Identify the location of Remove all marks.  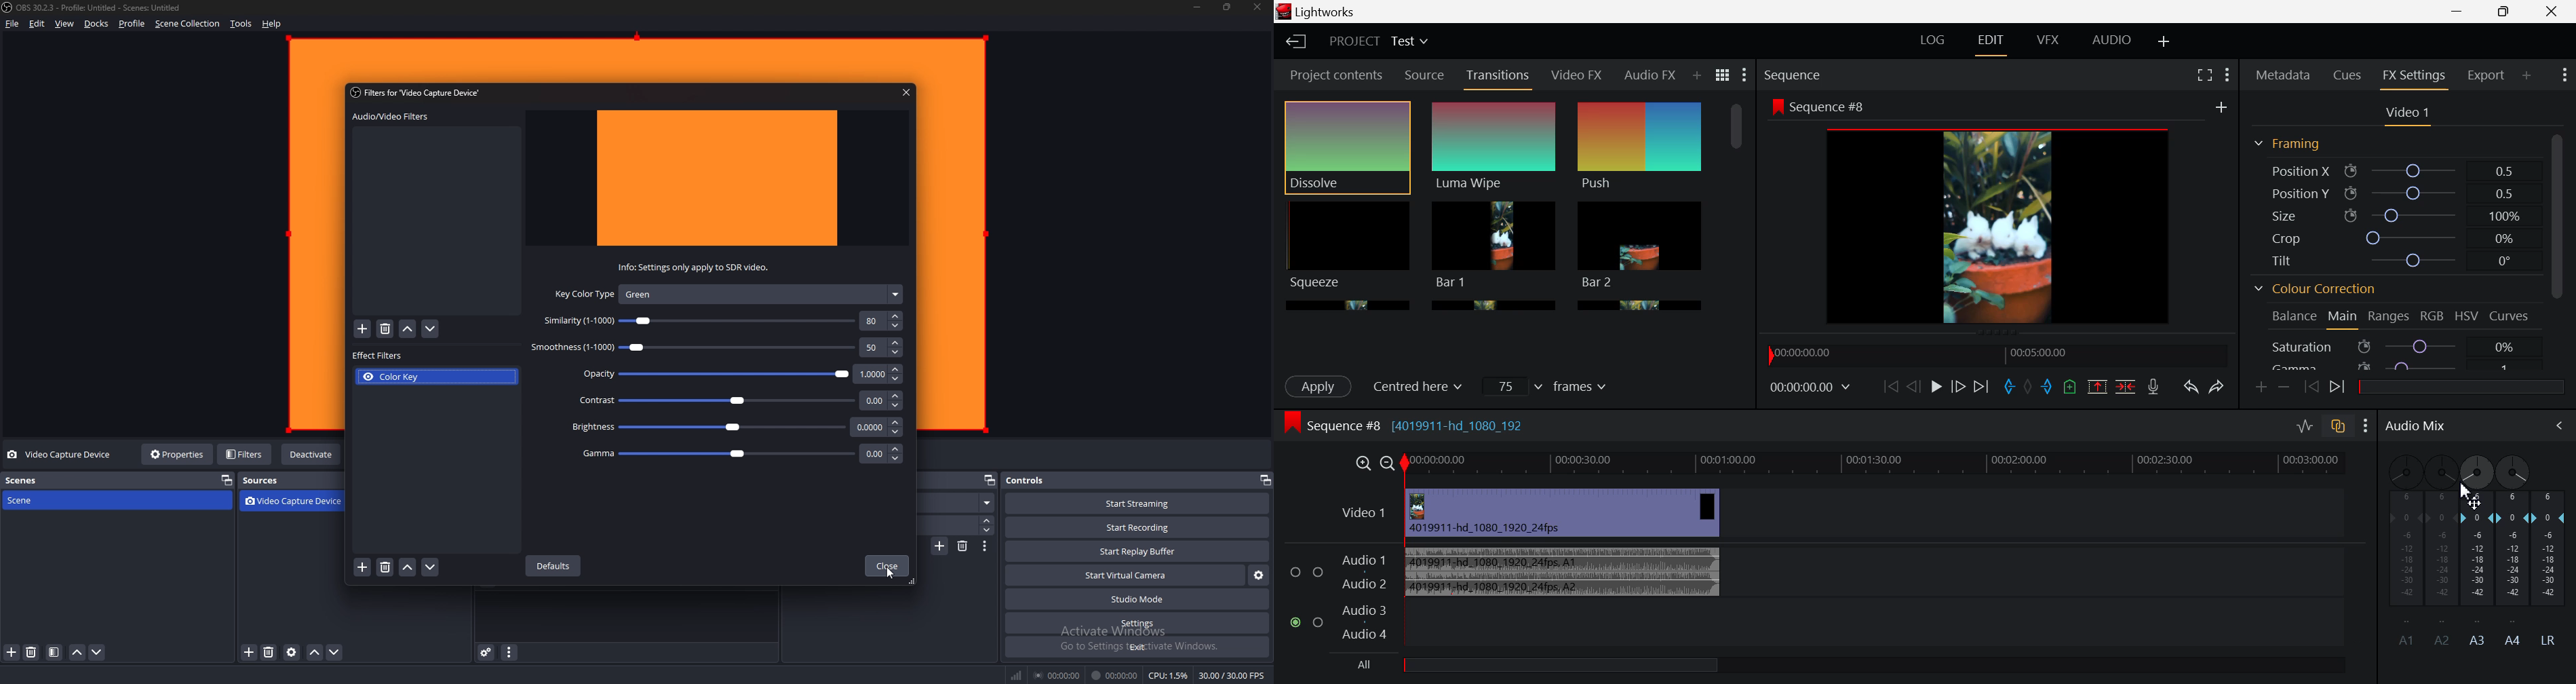
(2027, 387).